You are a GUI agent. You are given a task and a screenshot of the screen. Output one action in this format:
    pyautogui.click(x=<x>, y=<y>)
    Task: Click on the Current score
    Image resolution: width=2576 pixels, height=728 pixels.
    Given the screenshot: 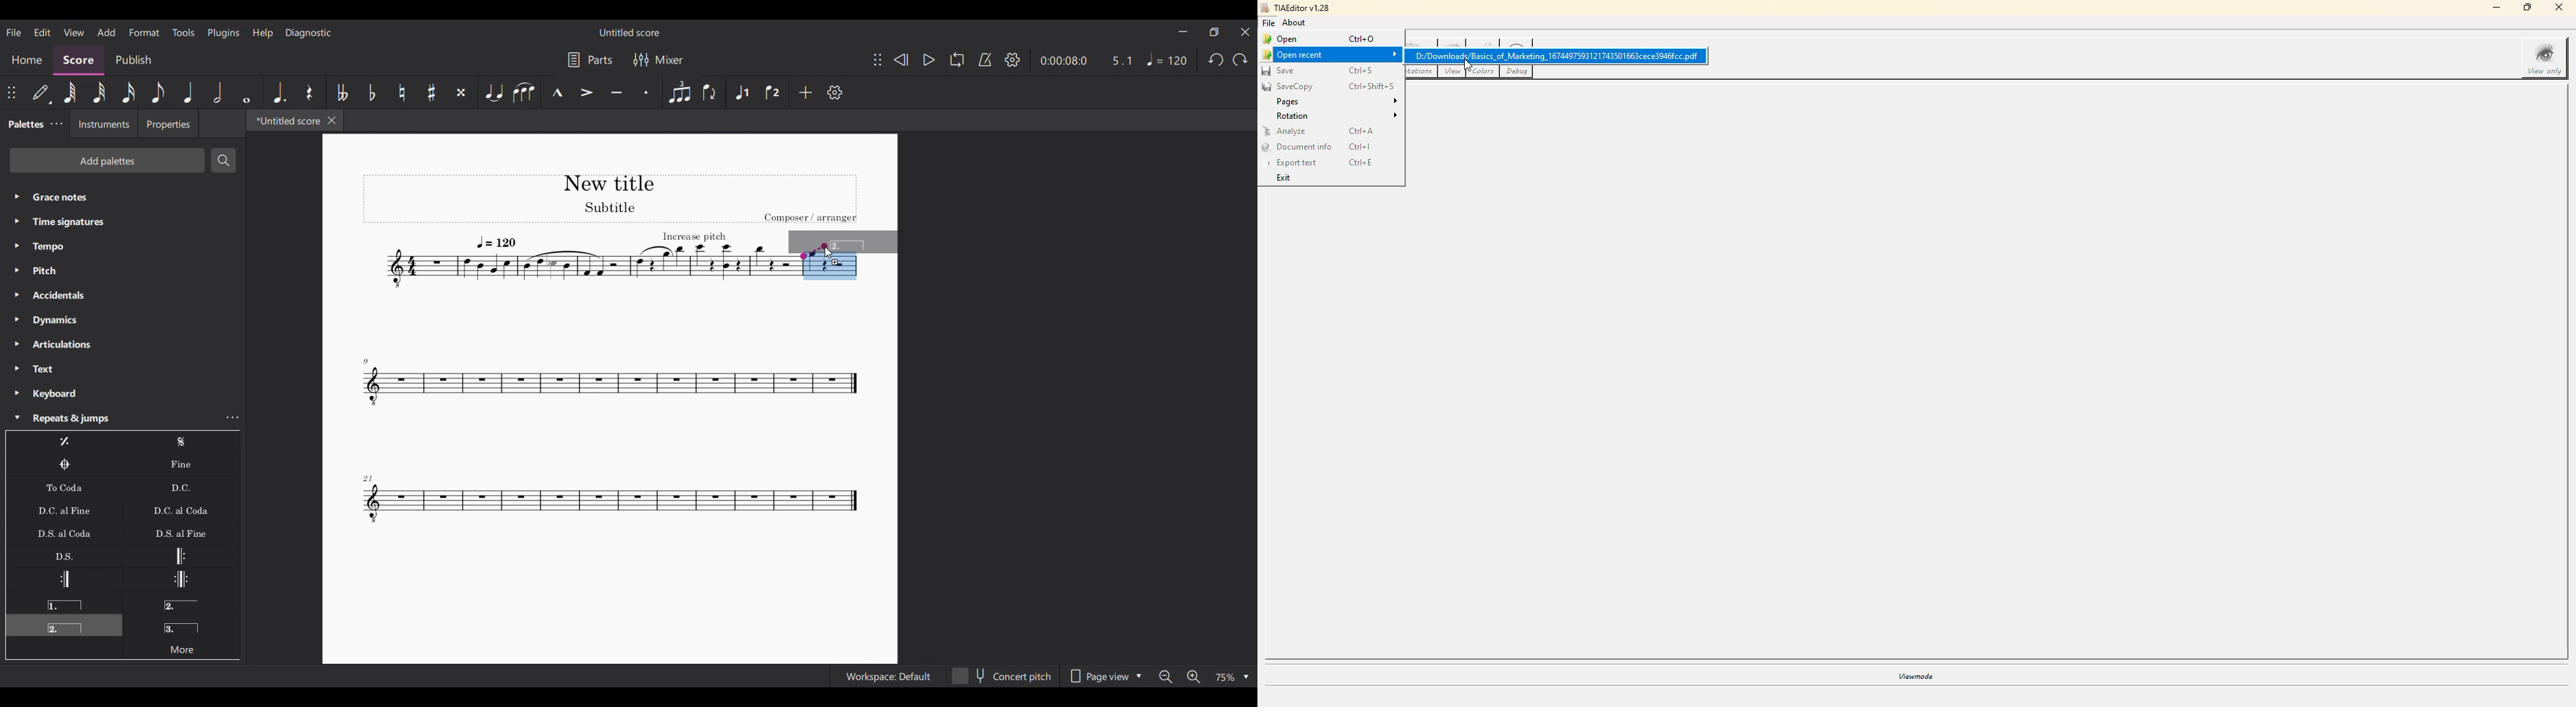 What is the action you would take?
    pyautogui.click(x=578, y=352)
    